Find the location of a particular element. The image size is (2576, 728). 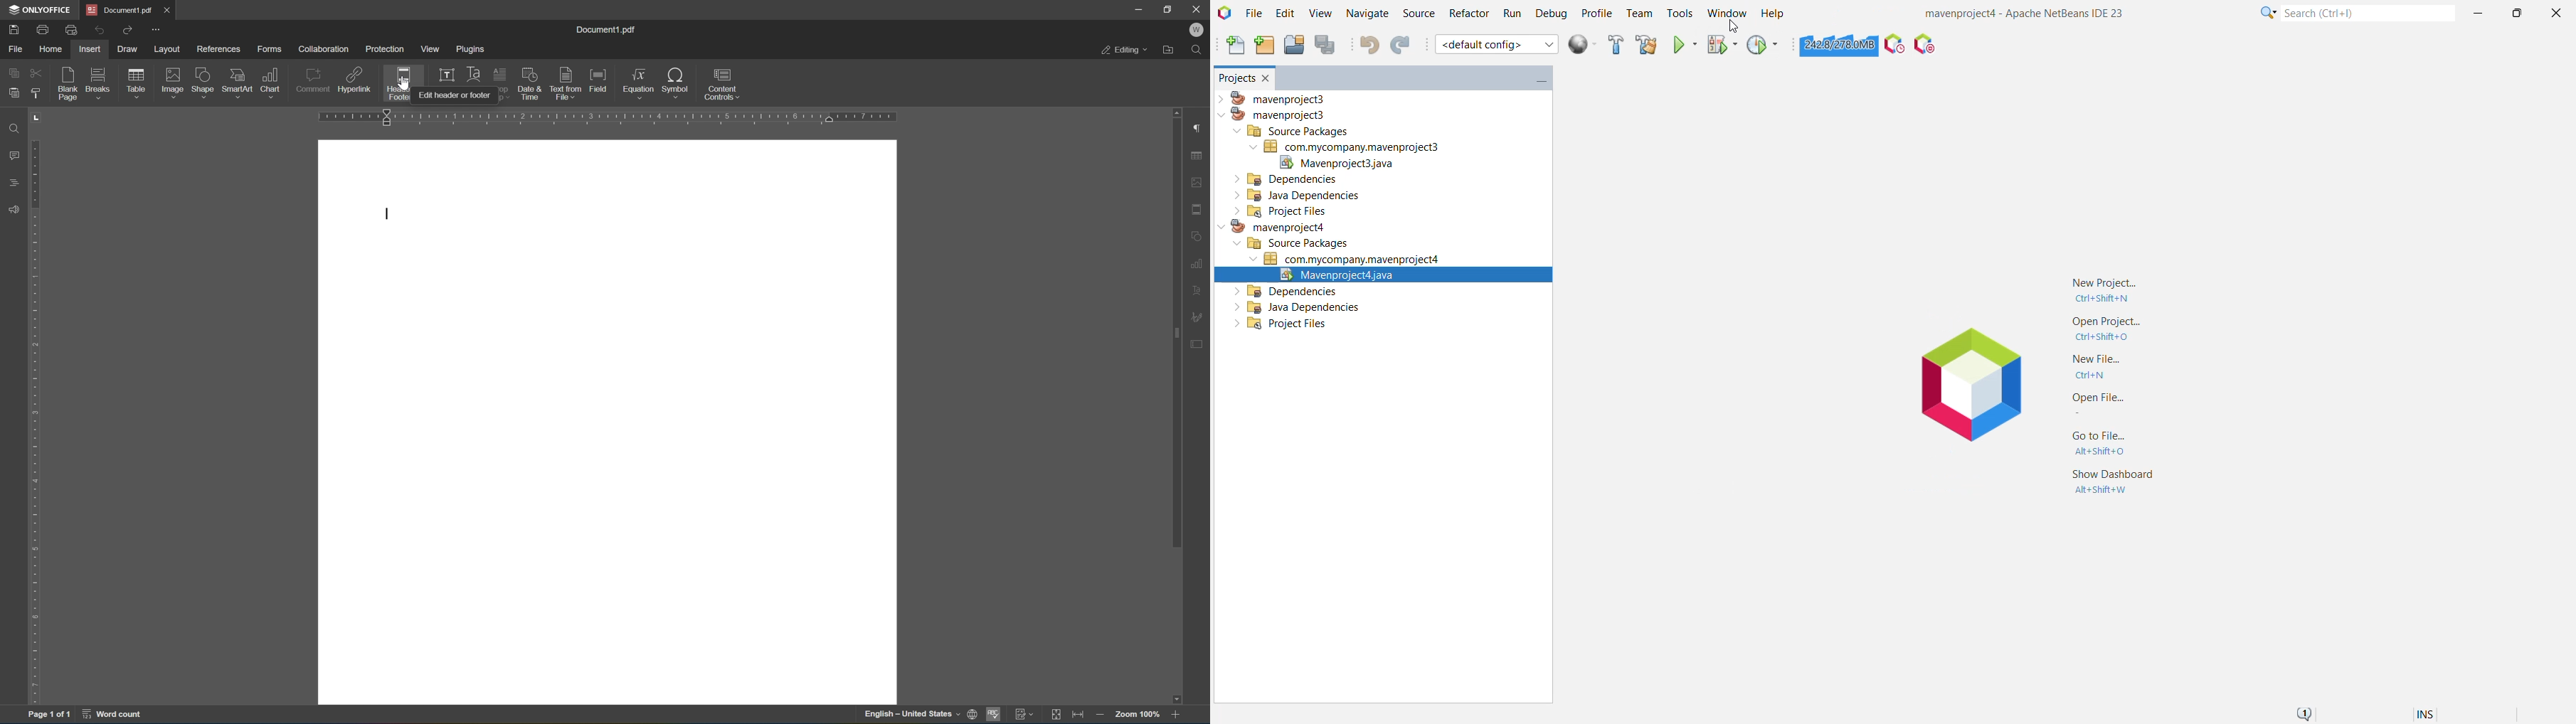

zoom 100% is located at coordinates (1136, 715).